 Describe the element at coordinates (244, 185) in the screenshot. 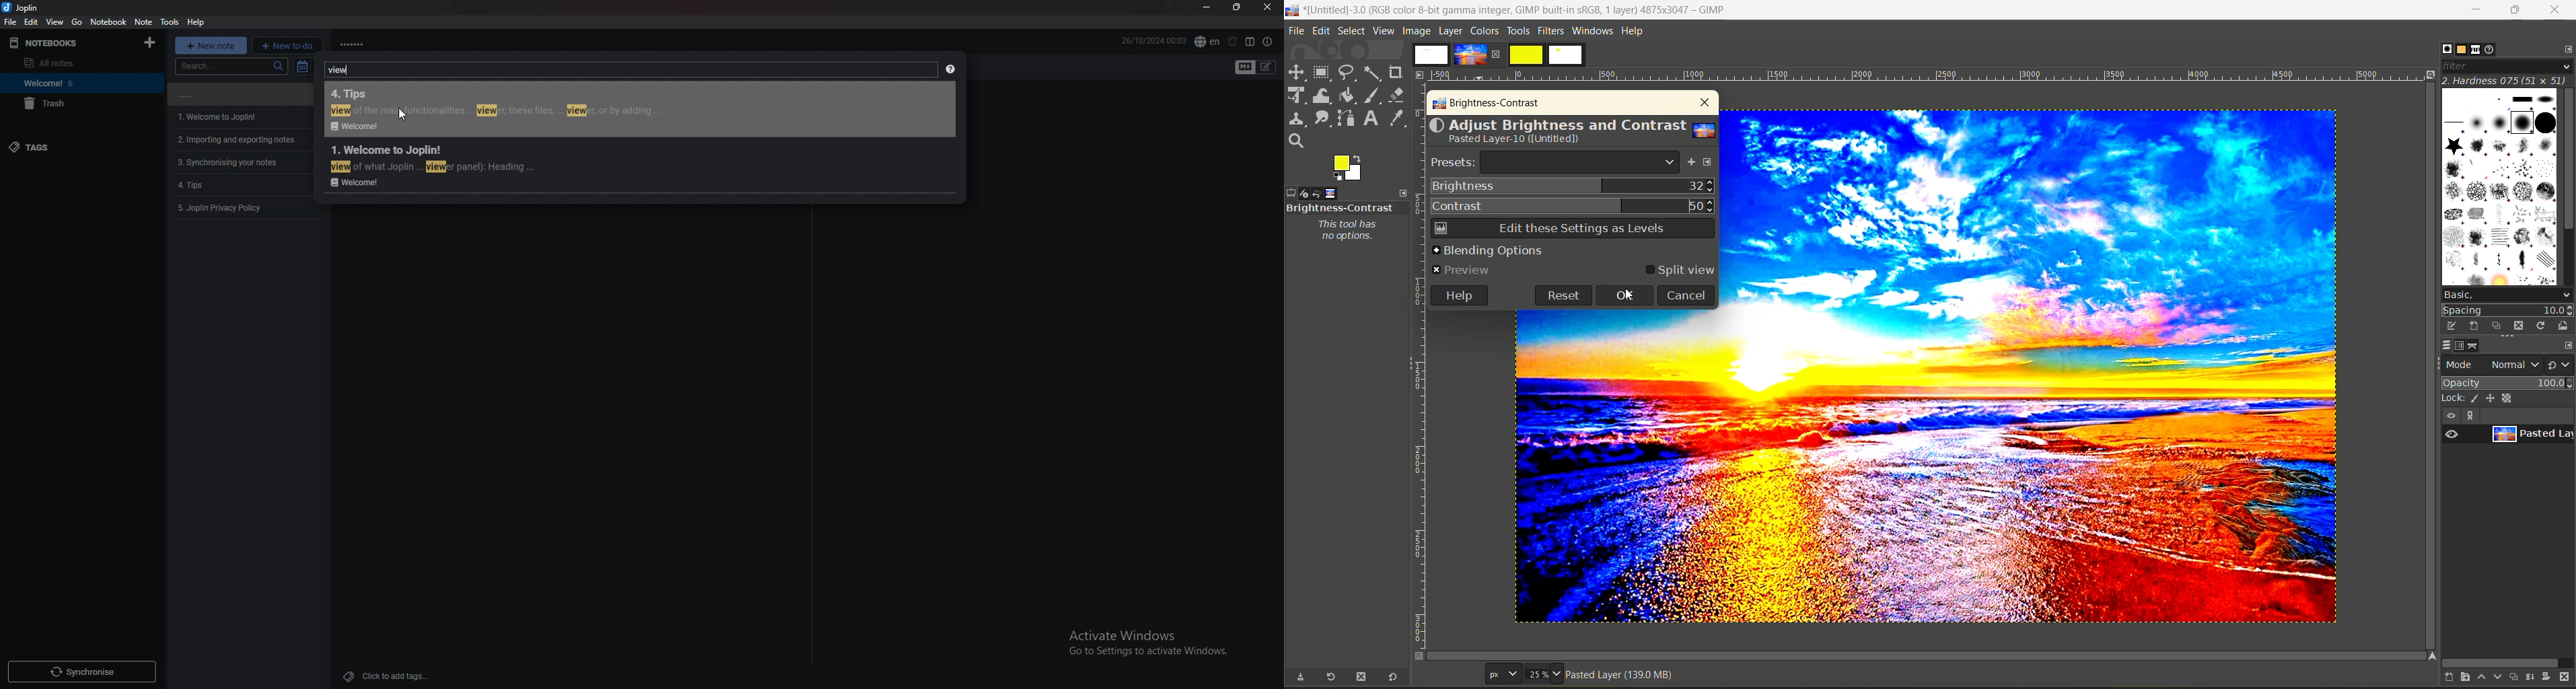

I see `note 5` at that location.